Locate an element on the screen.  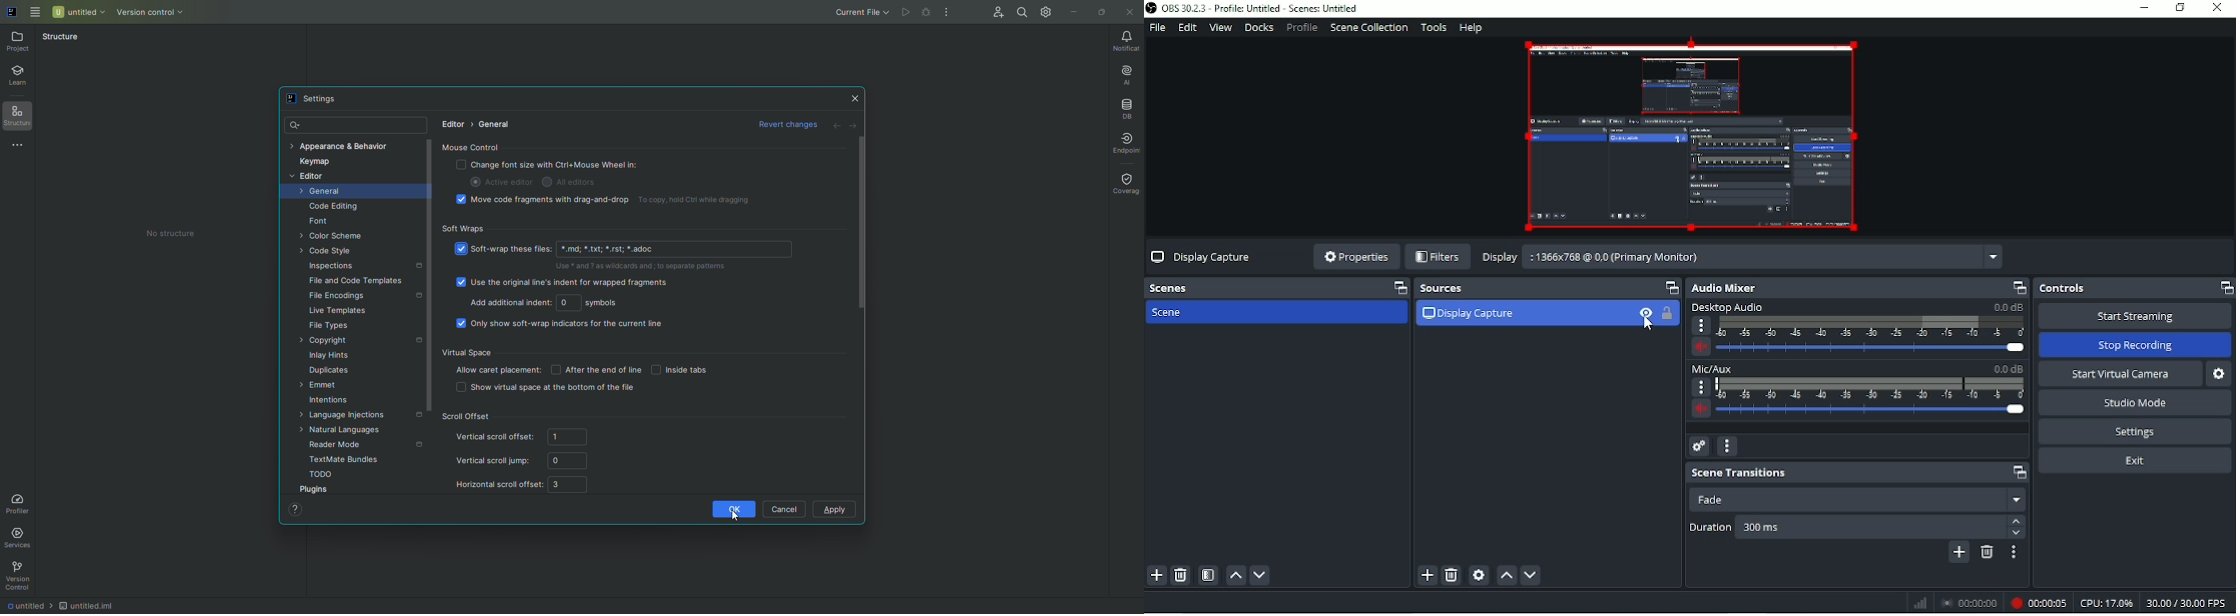
FPS is located at coordinates (2188, 602).